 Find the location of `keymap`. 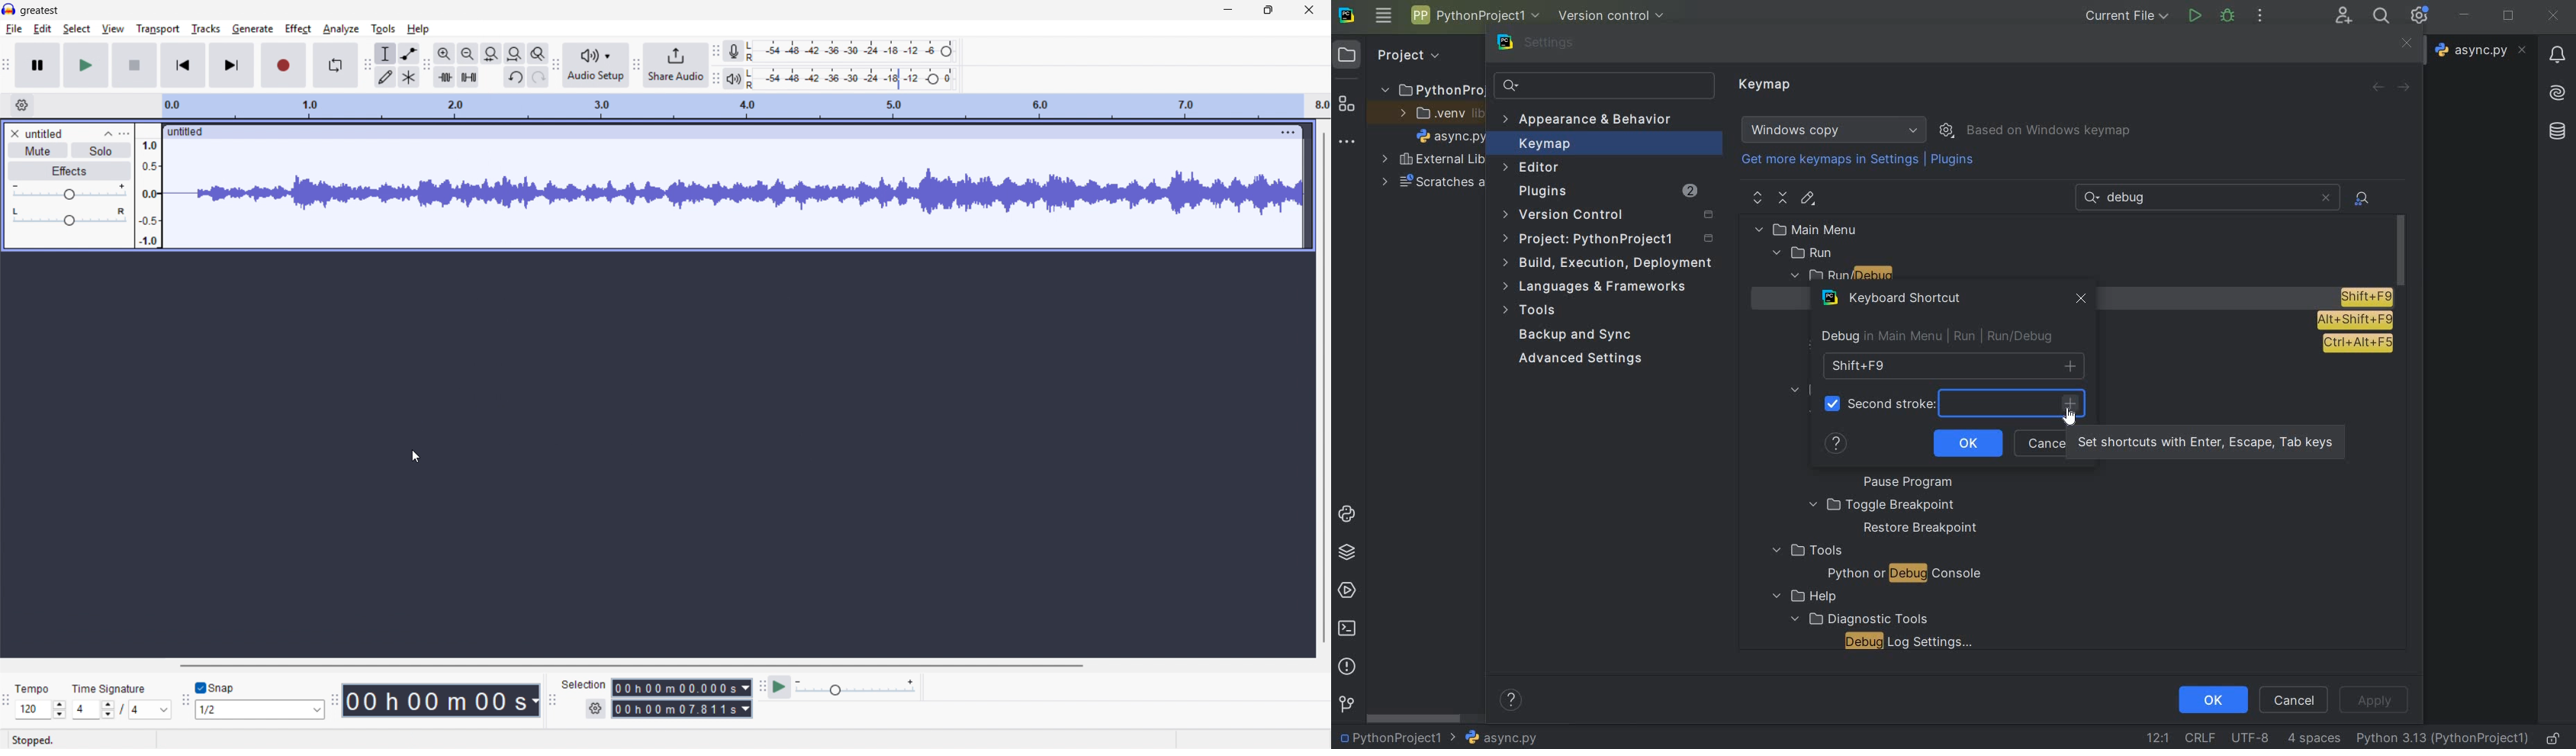

keymap is located at coordinates (1542, 146).